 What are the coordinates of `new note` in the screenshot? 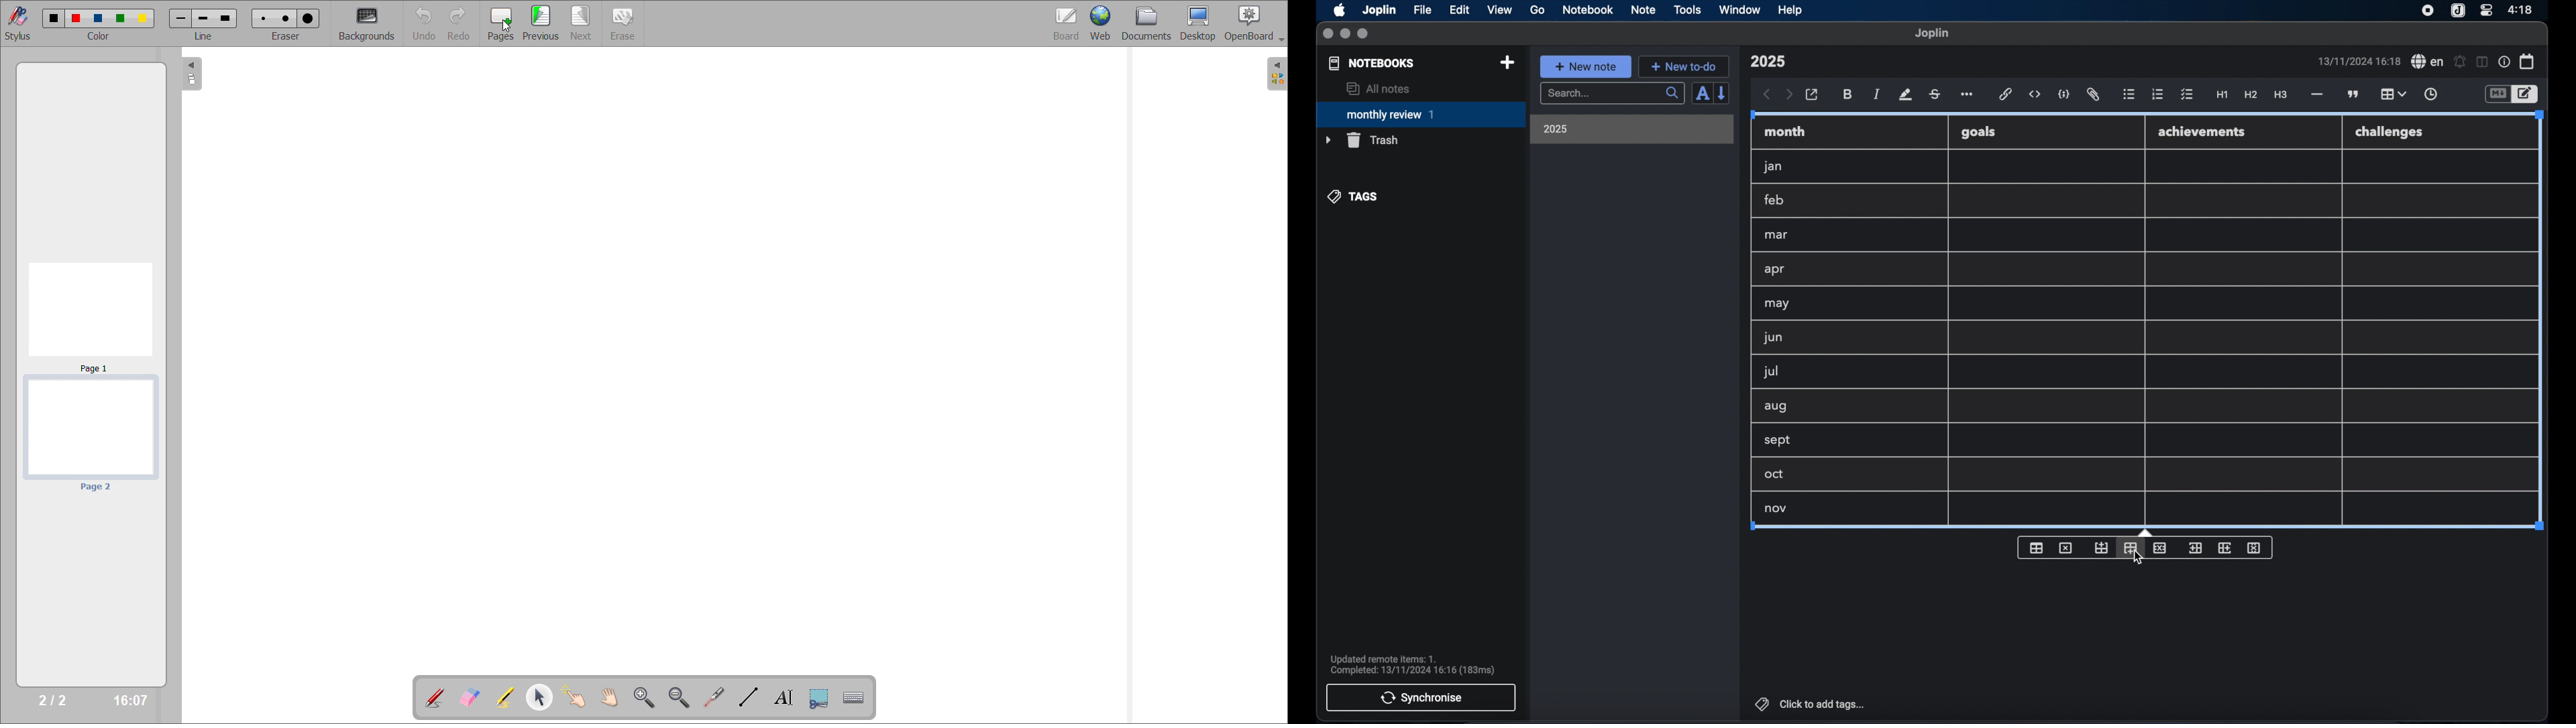 It's located at (1585, 66).